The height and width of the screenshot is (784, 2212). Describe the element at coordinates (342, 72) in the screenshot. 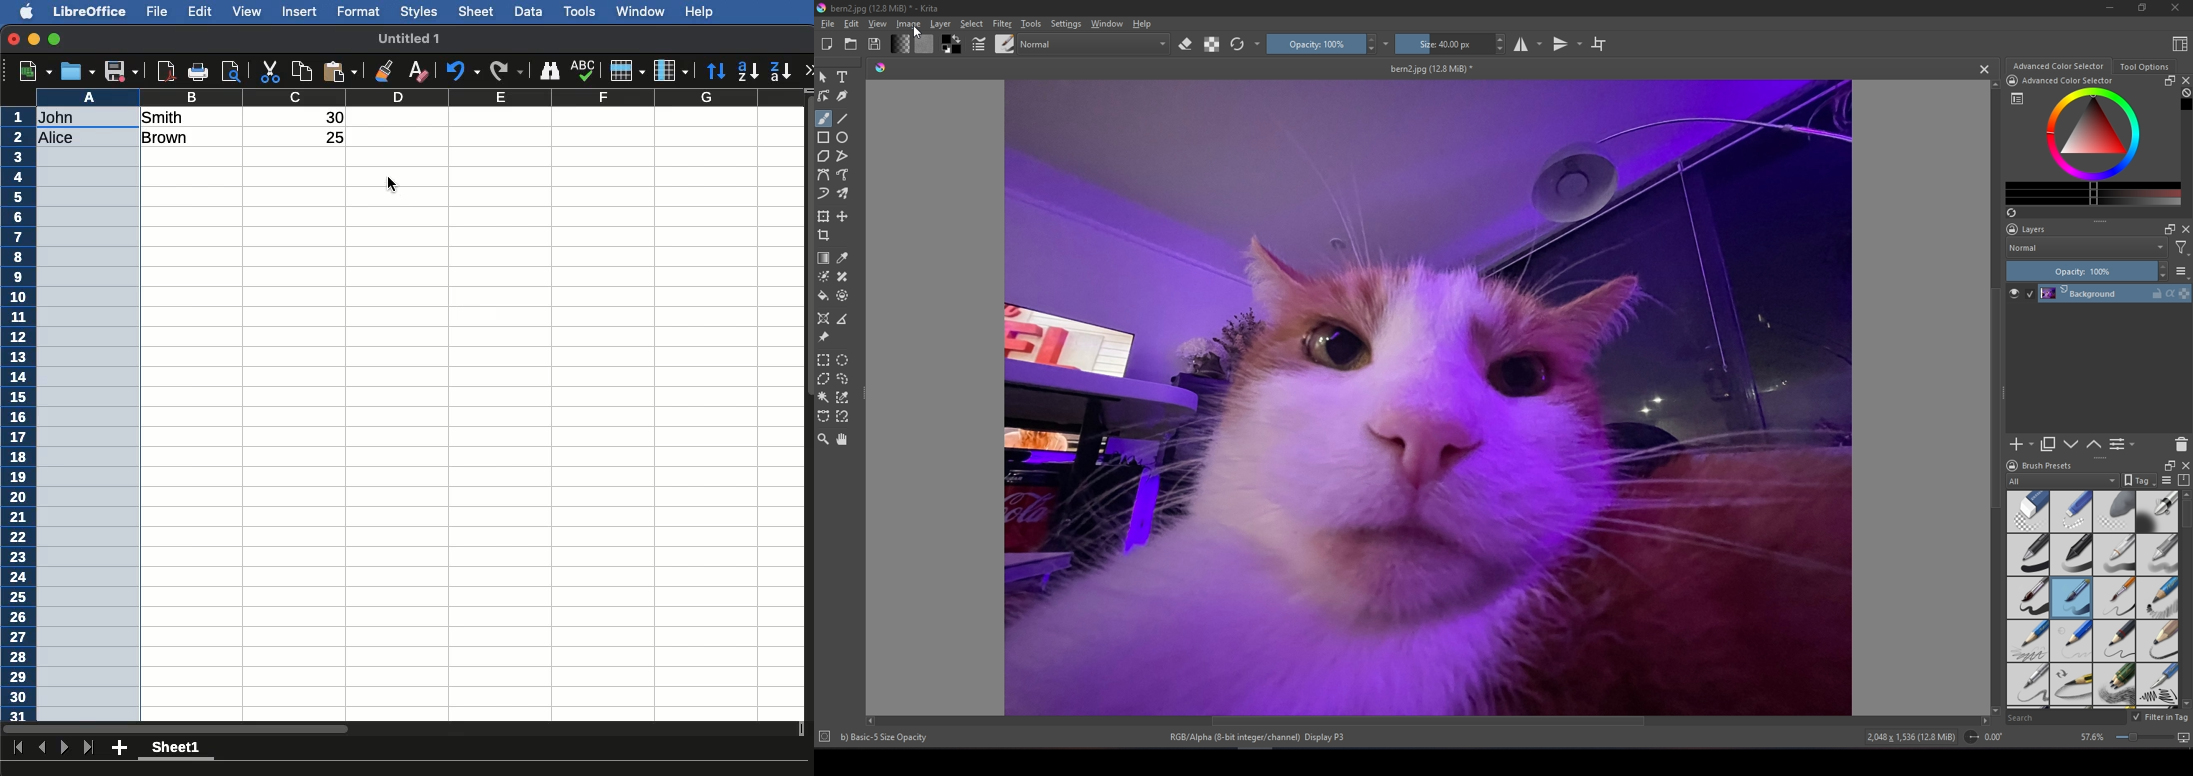

I see `Paste` at that location.